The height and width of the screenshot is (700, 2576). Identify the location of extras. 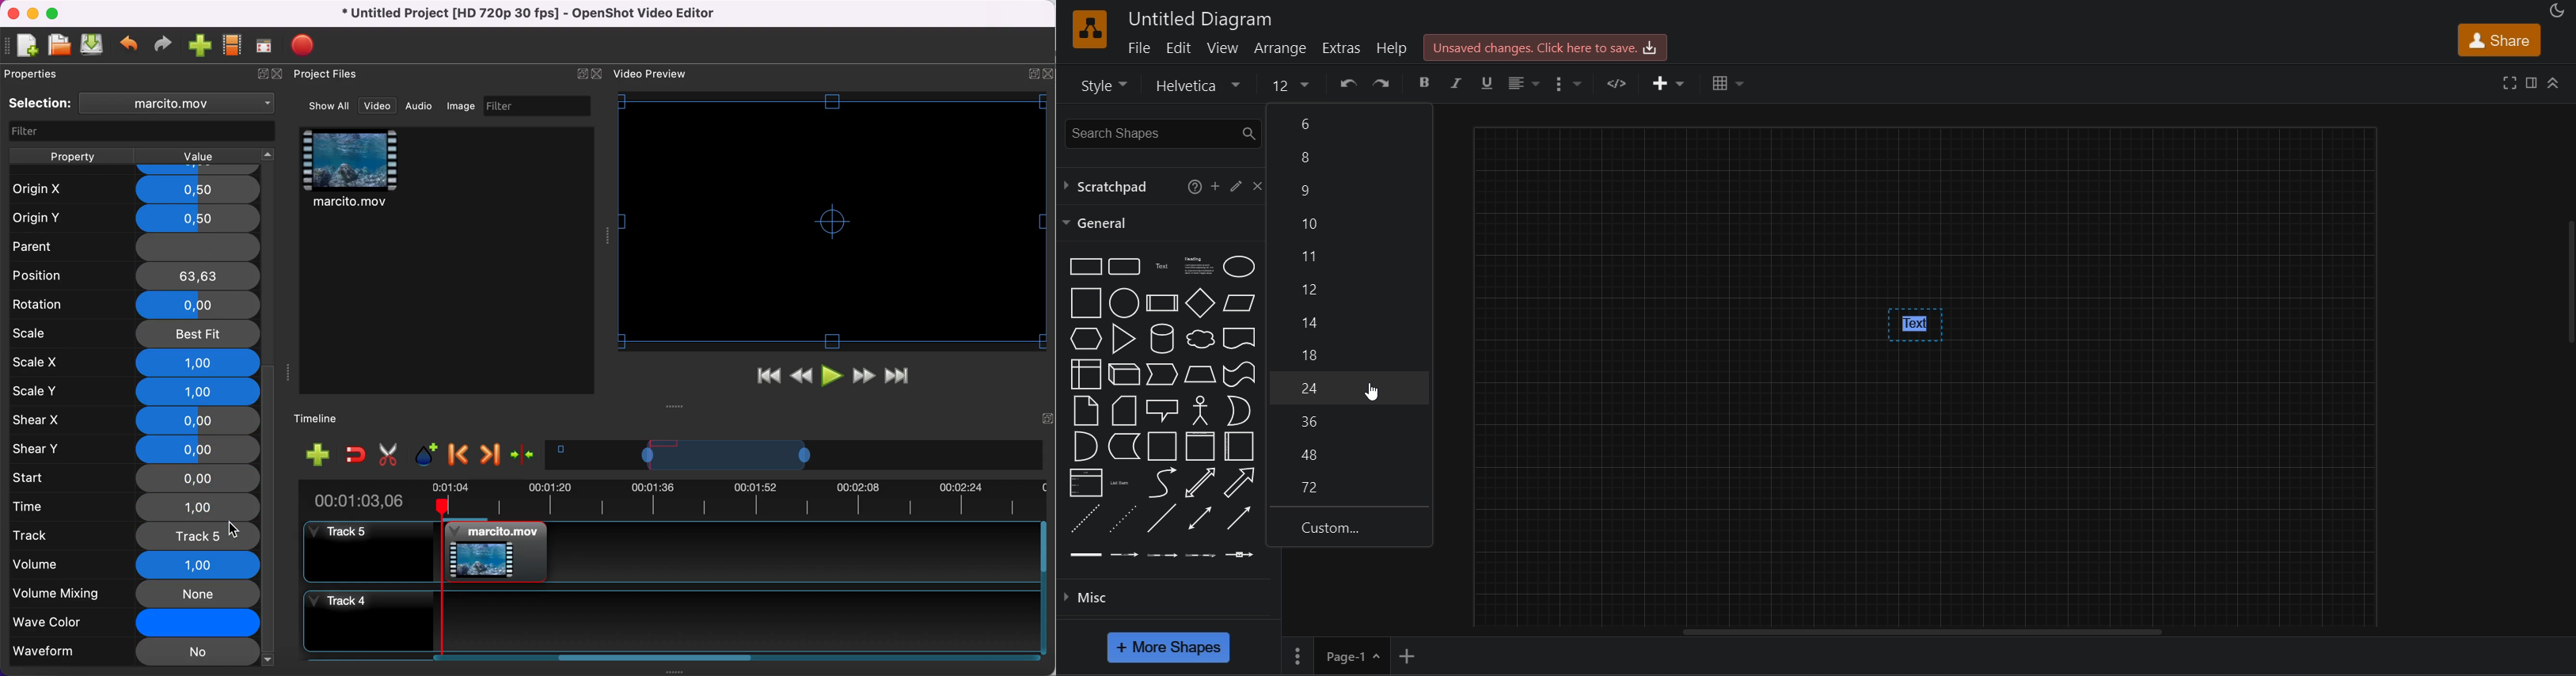
(1343, 48).